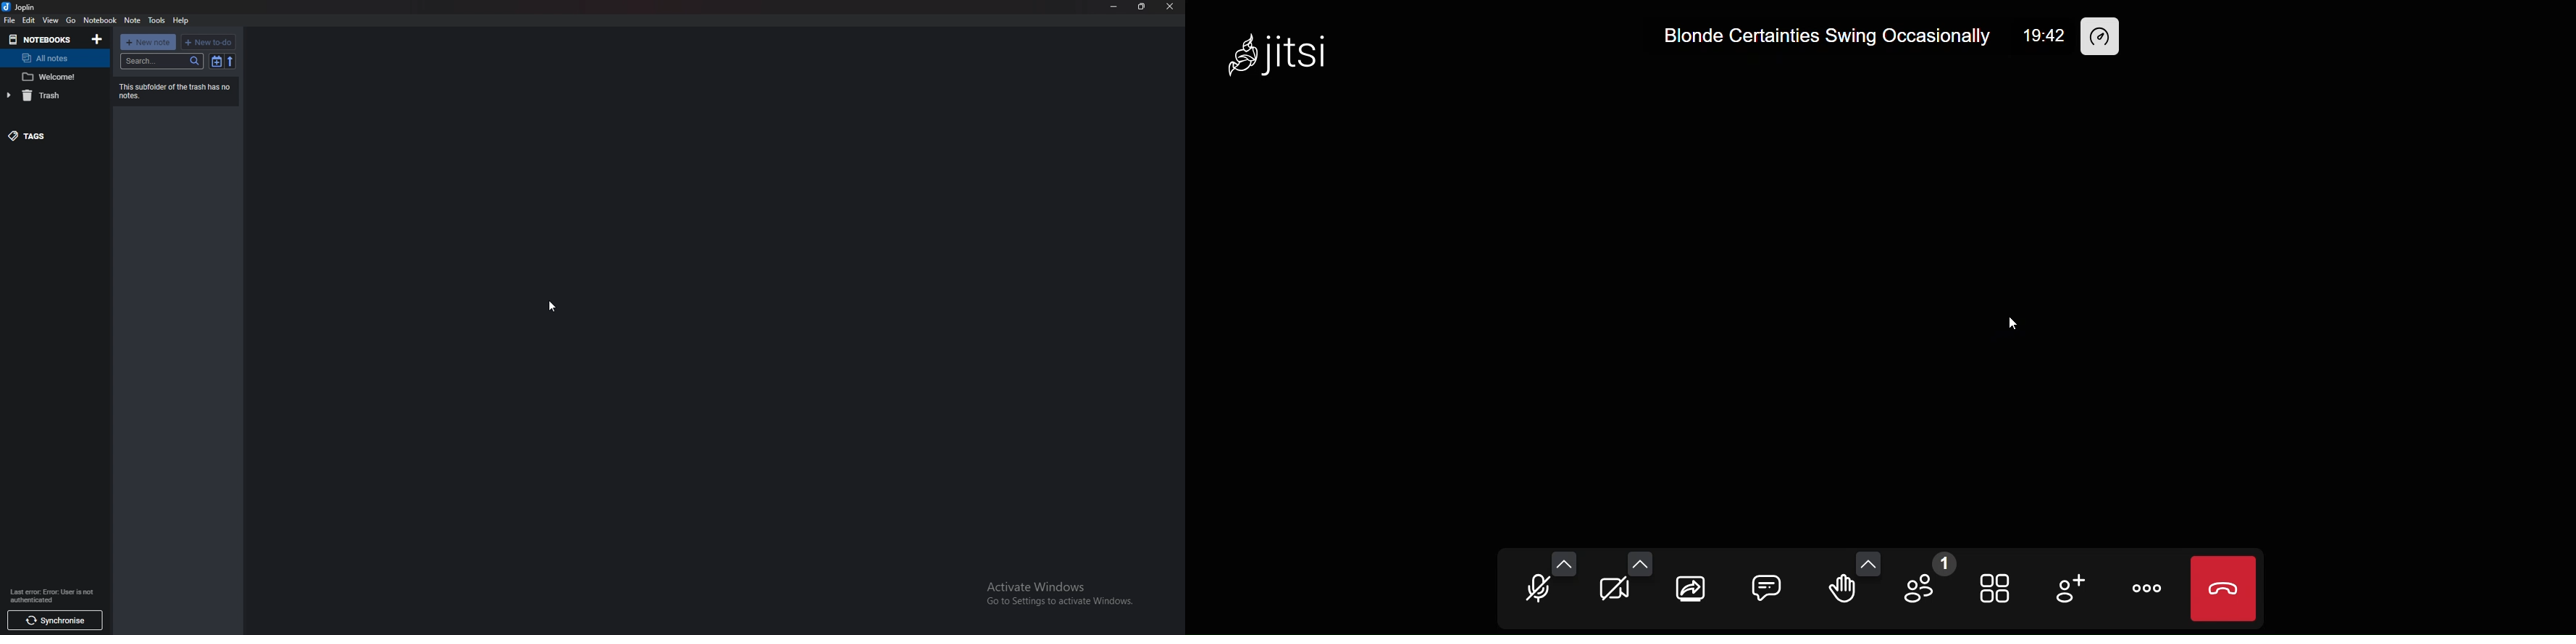 This screenshot has height=644, width=2576. What do you see at coordinates (208, 42) in the screenshot?
I see `New to do` at bounding box center [208, 42].